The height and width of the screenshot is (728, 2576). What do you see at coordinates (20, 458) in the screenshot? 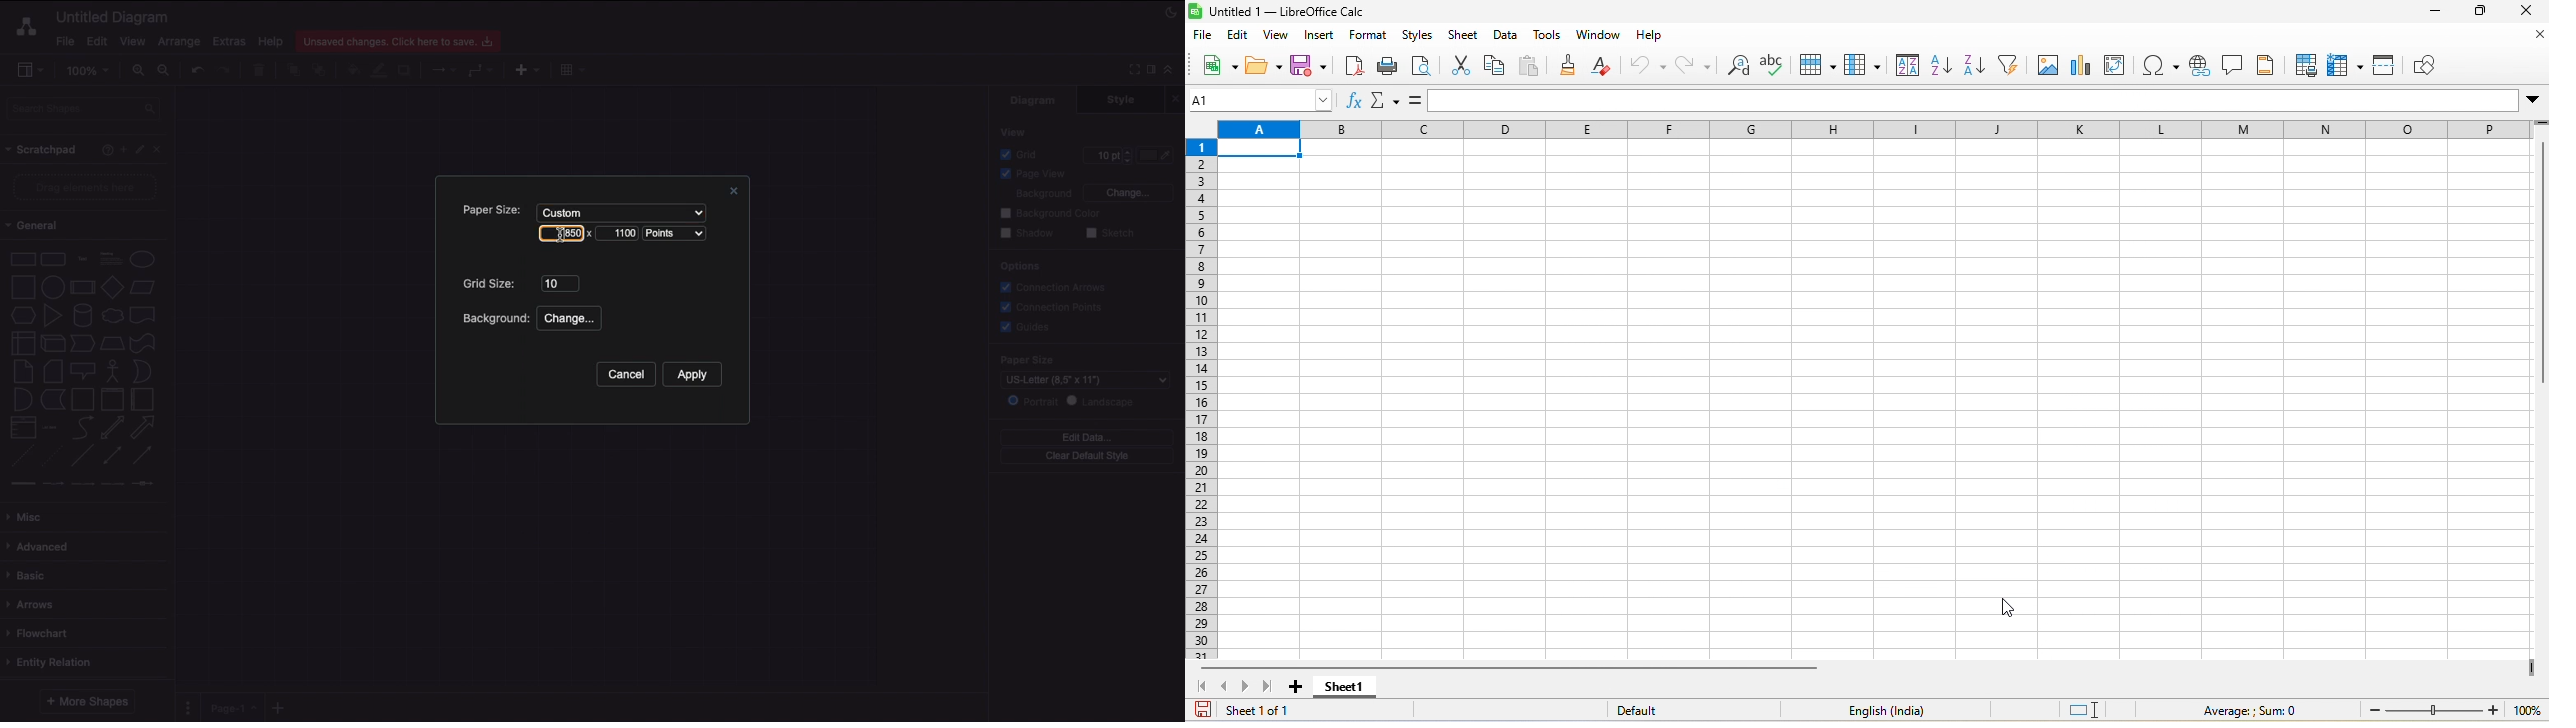
I see `Dashed line` at bounding box center [20, 458].